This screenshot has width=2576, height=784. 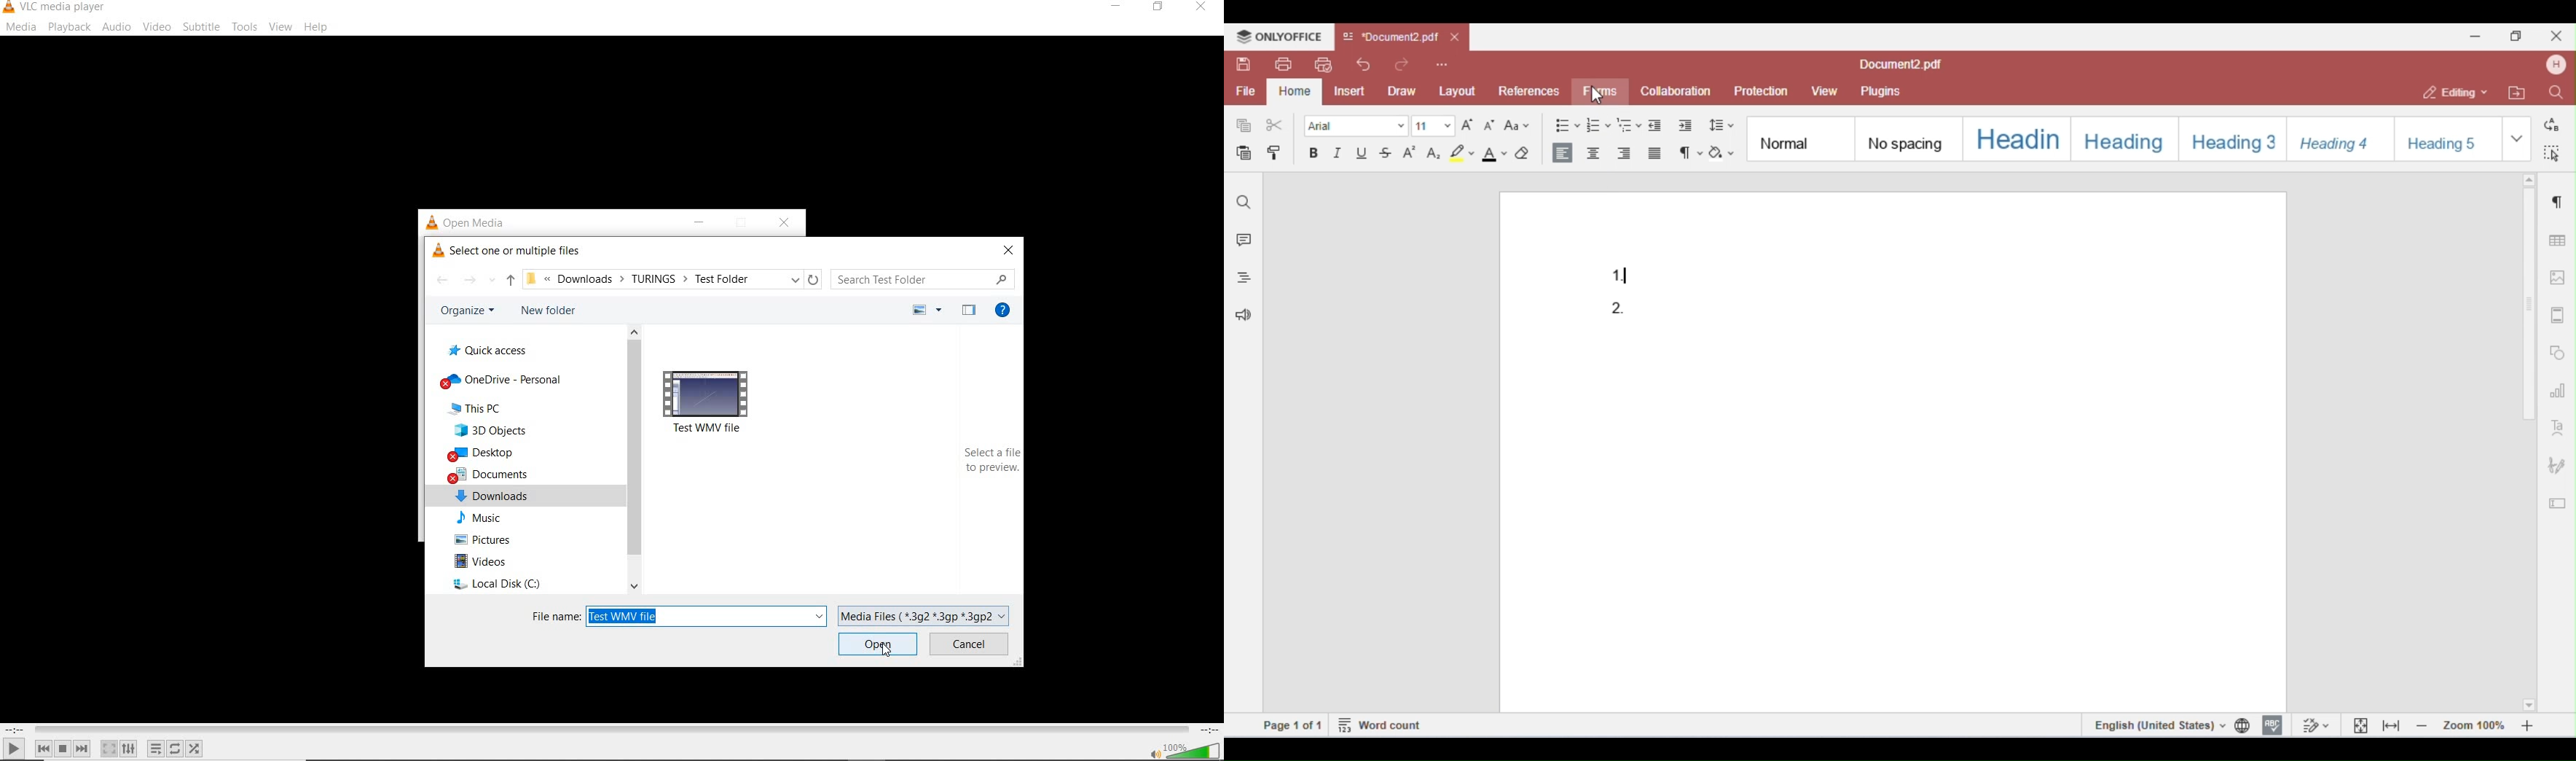 I want to click on 3D Objects, so click(x=491, y=431).